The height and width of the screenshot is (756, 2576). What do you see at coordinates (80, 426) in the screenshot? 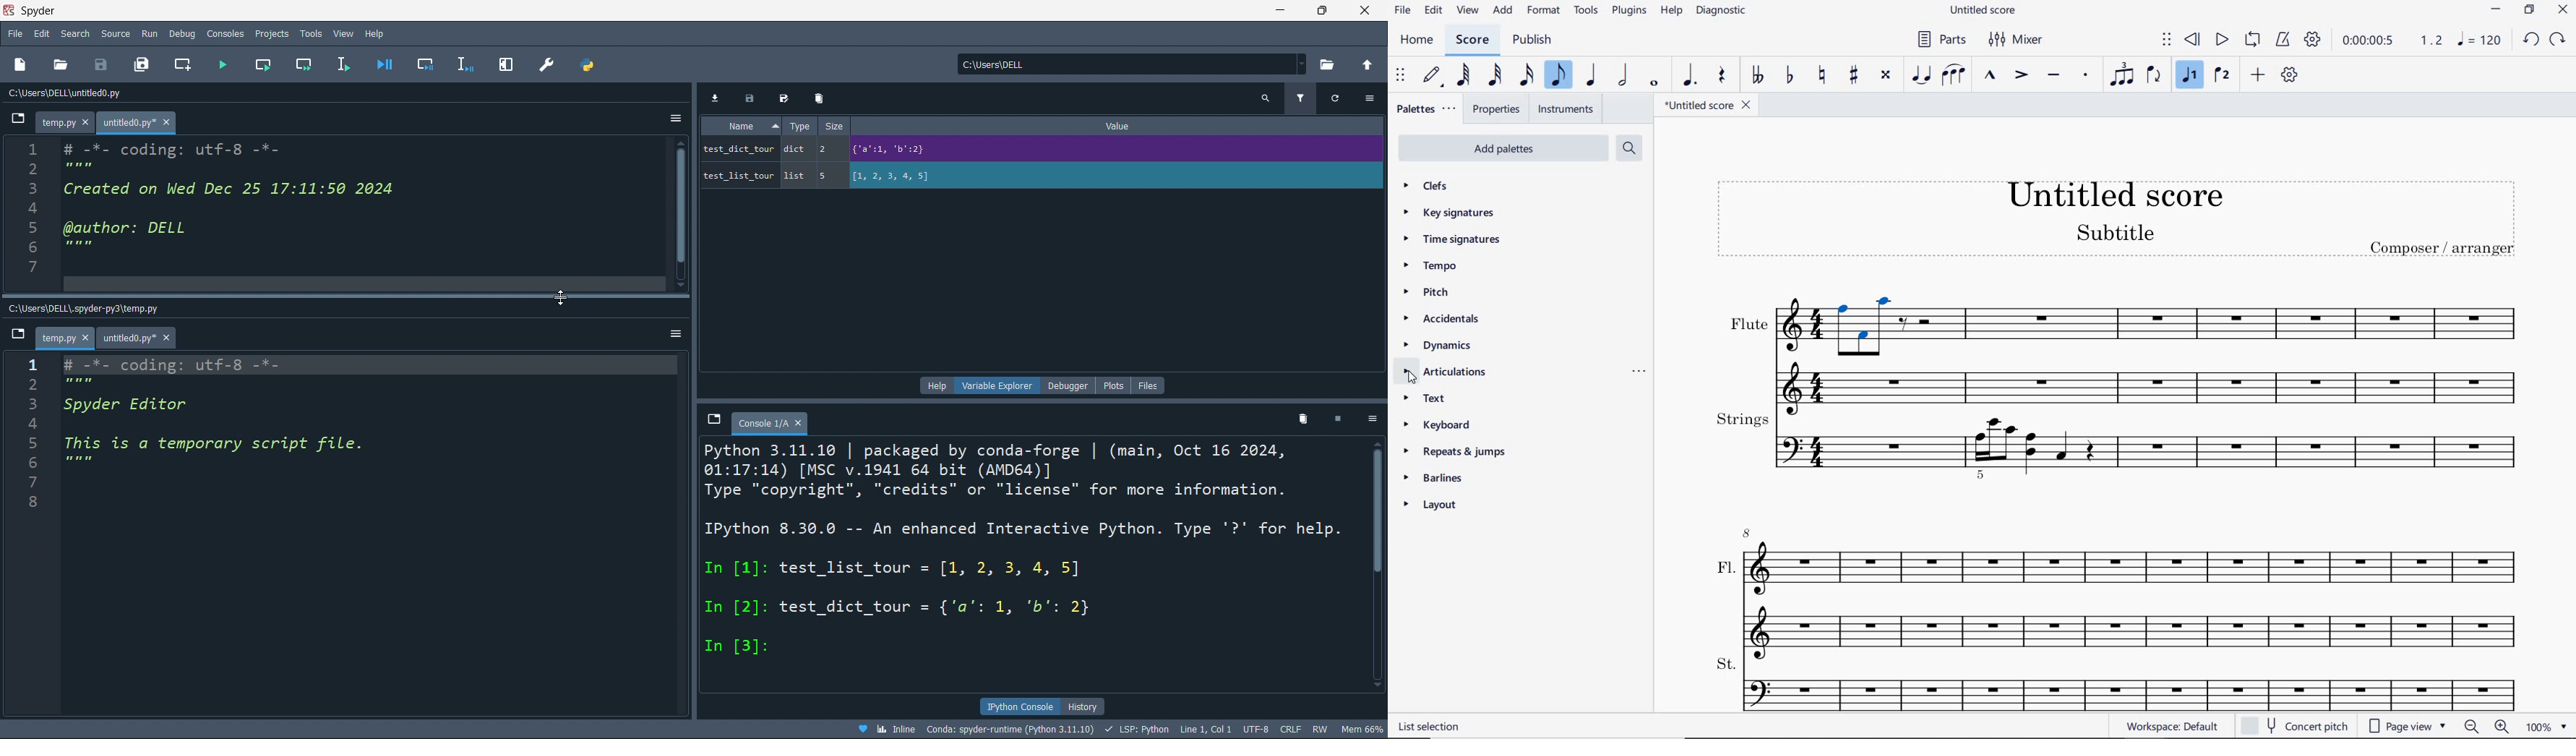
I see `4` at bounding box center [80, 426].